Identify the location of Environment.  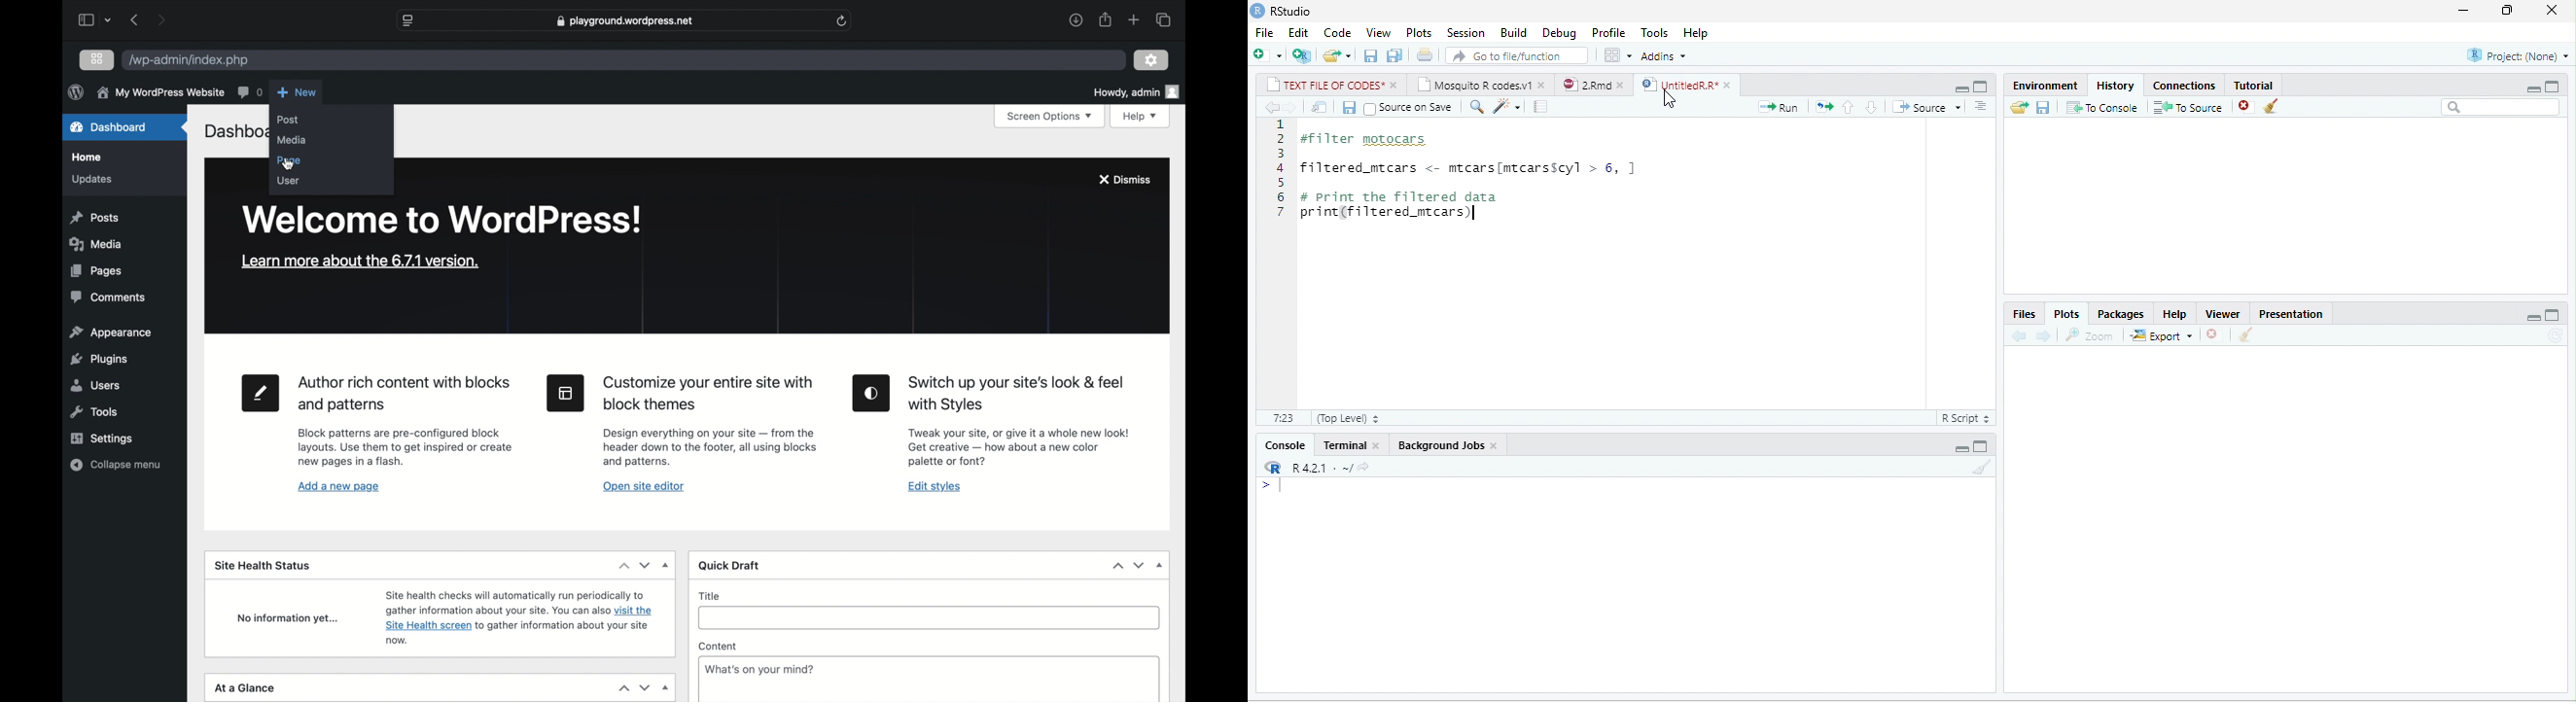
(2045, 86).